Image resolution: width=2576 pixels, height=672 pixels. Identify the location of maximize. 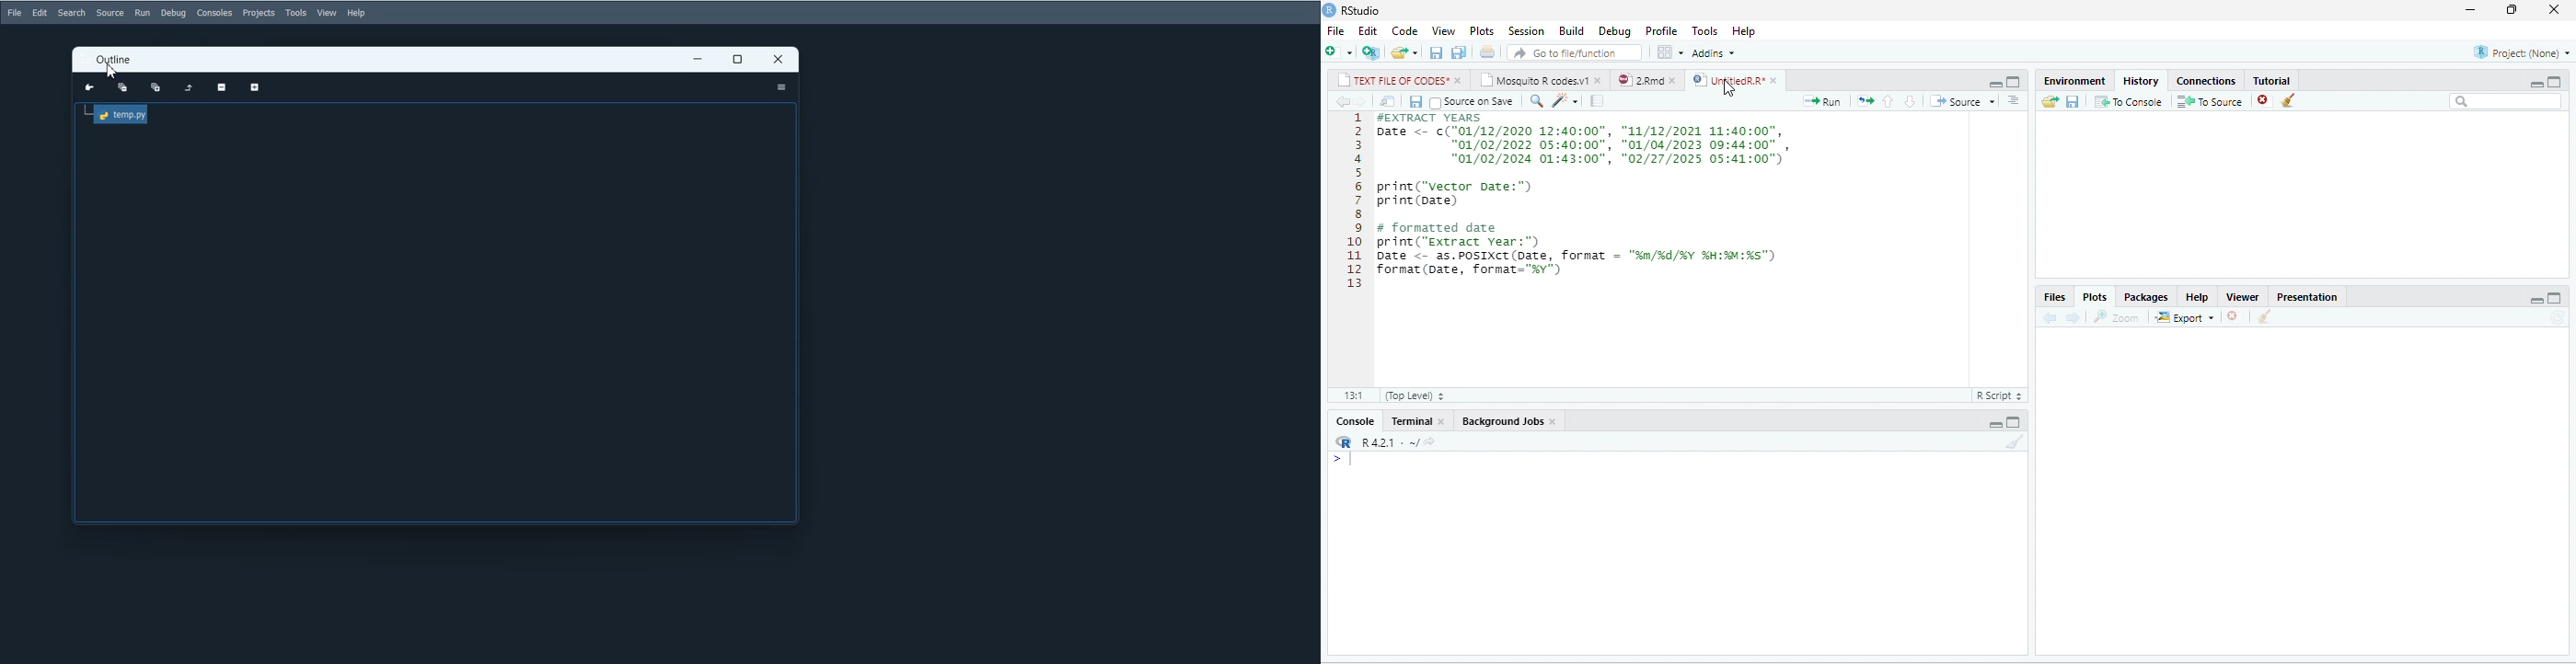
(2014, 82).